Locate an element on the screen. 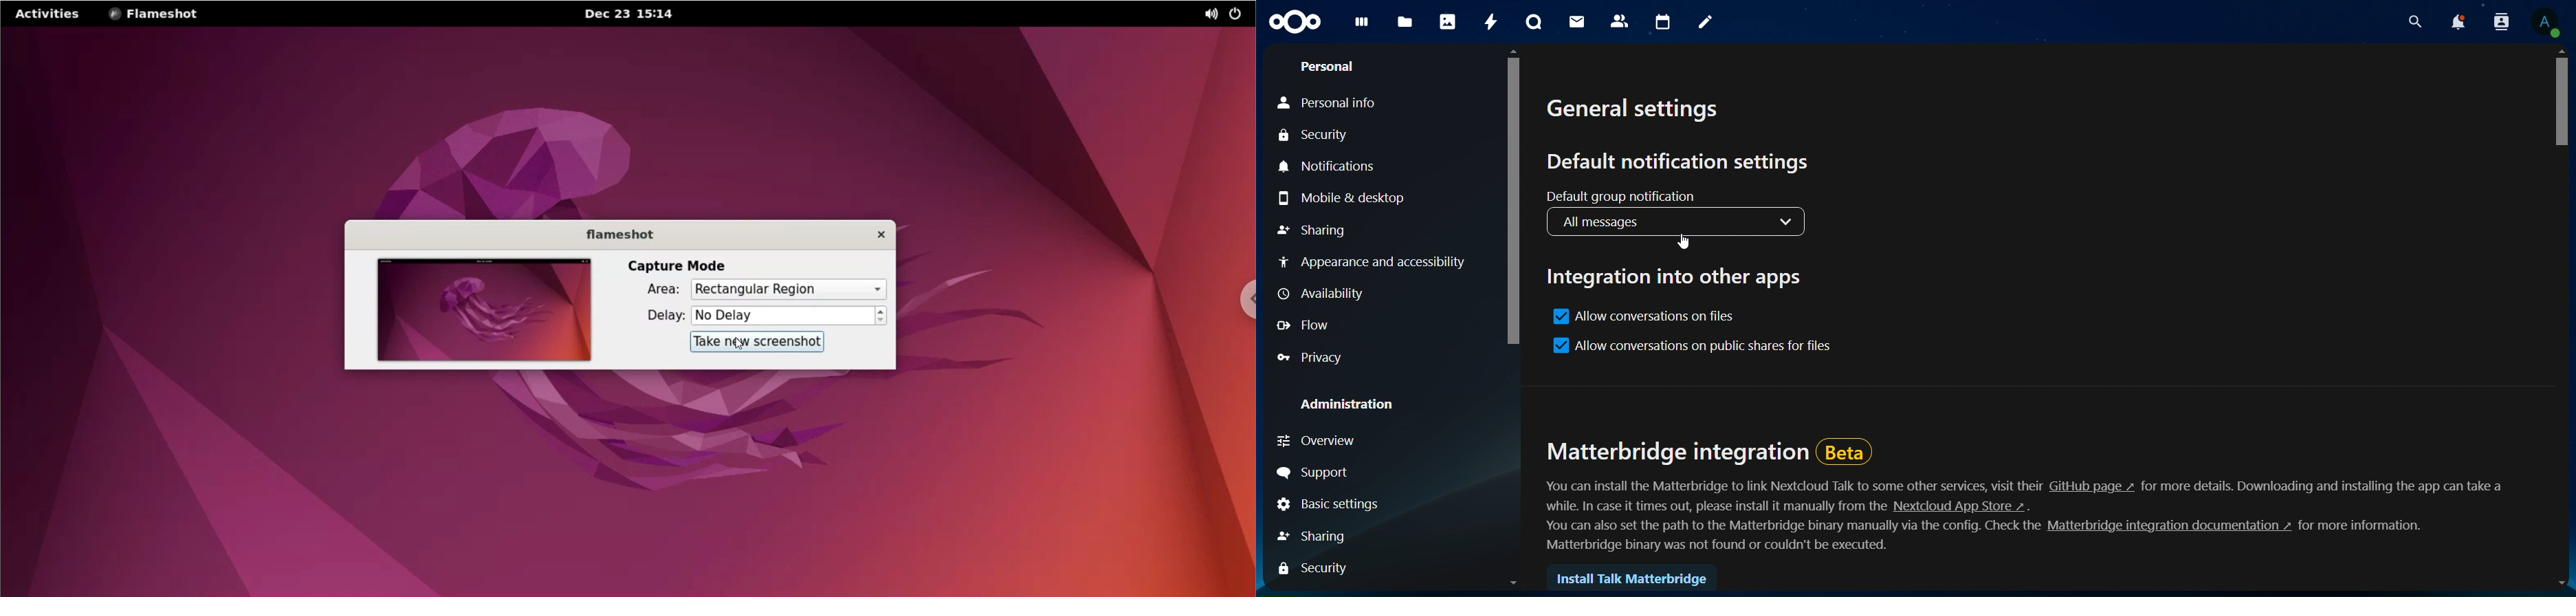  appearance and accessibilty is located at coordinates (1374, 264).